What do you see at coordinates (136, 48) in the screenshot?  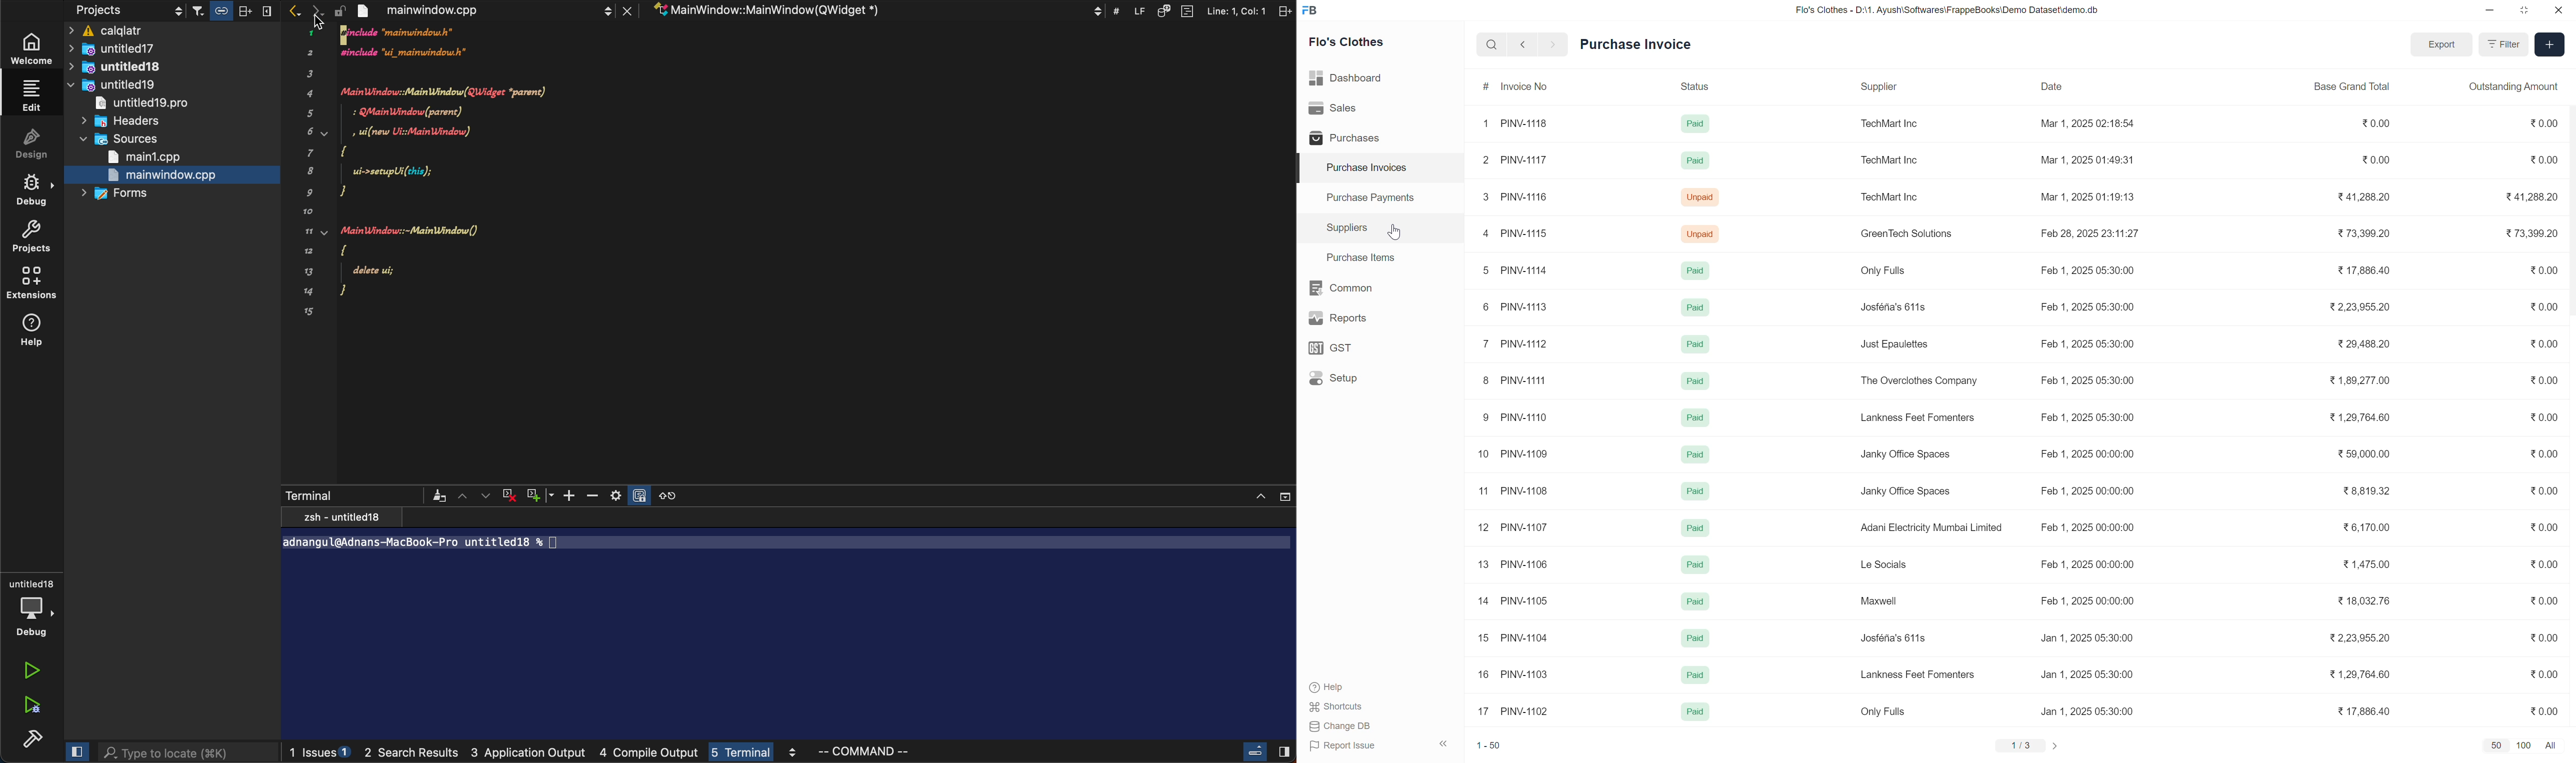 I see `untitled17` at bounding box center [136, 48].